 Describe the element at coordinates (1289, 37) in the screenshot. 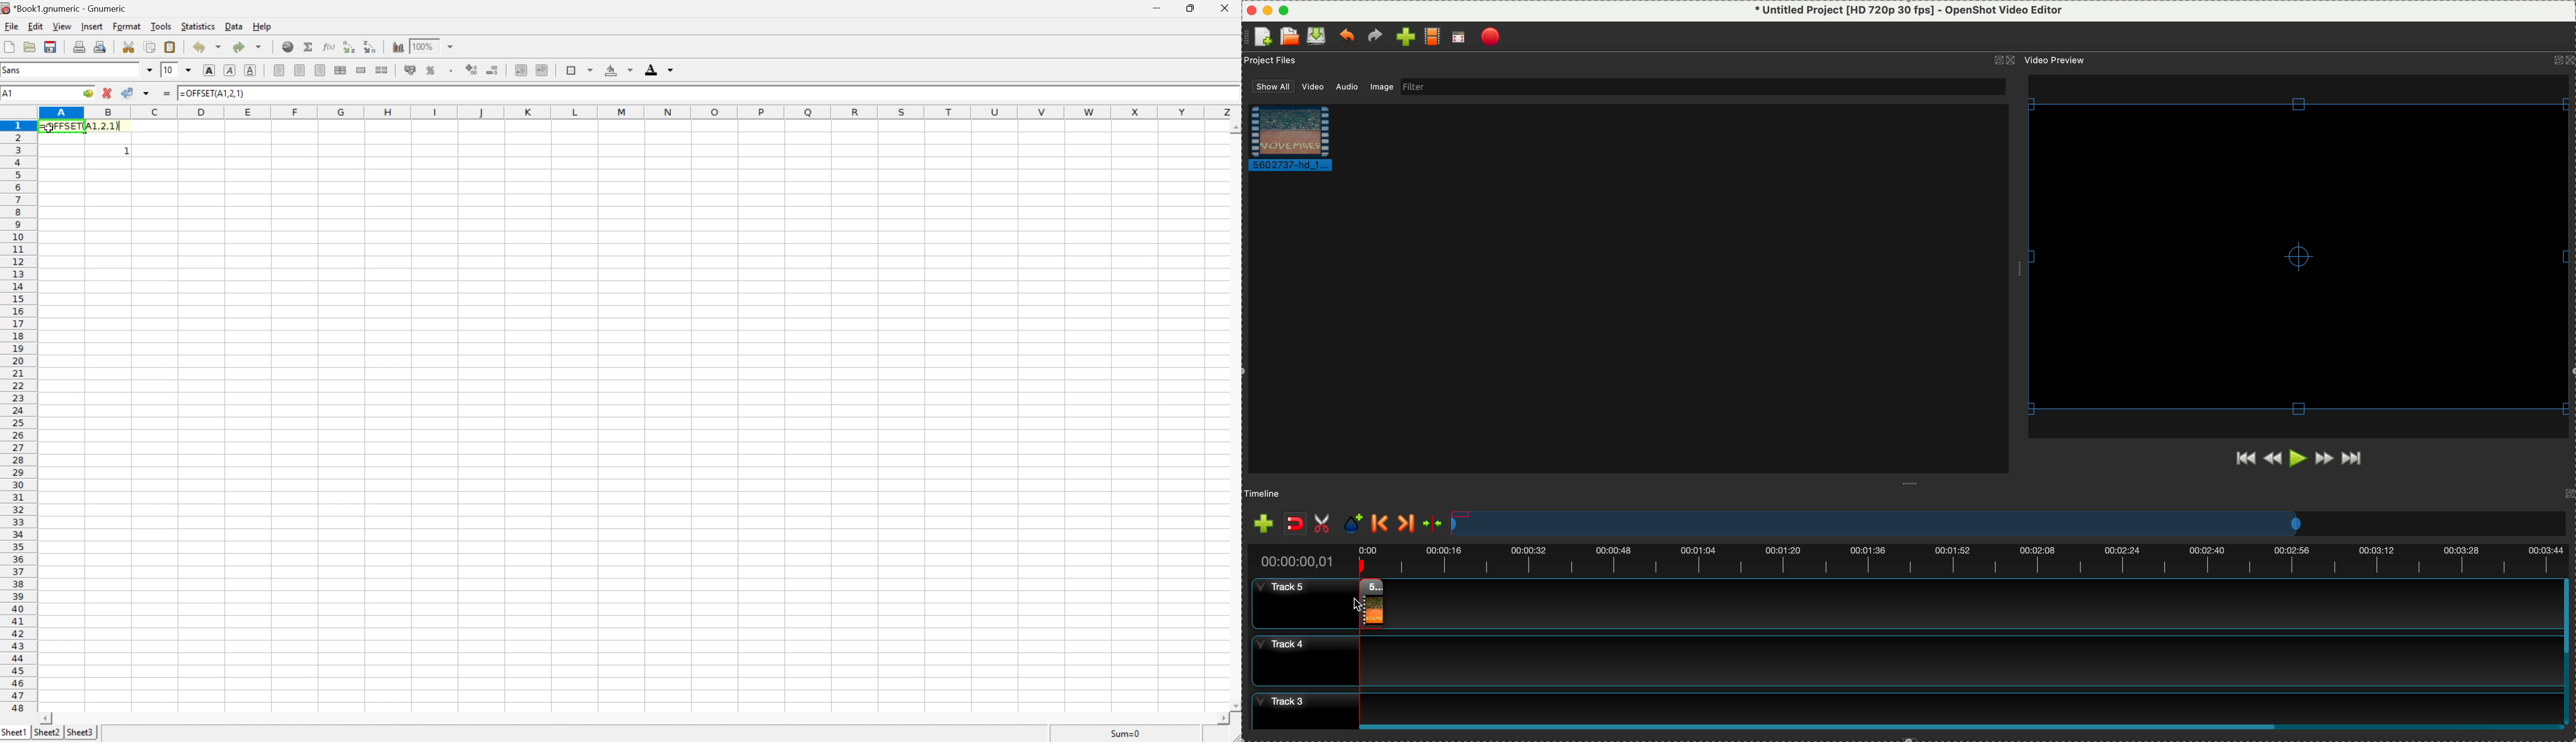

I see `open a recent file` at that location.